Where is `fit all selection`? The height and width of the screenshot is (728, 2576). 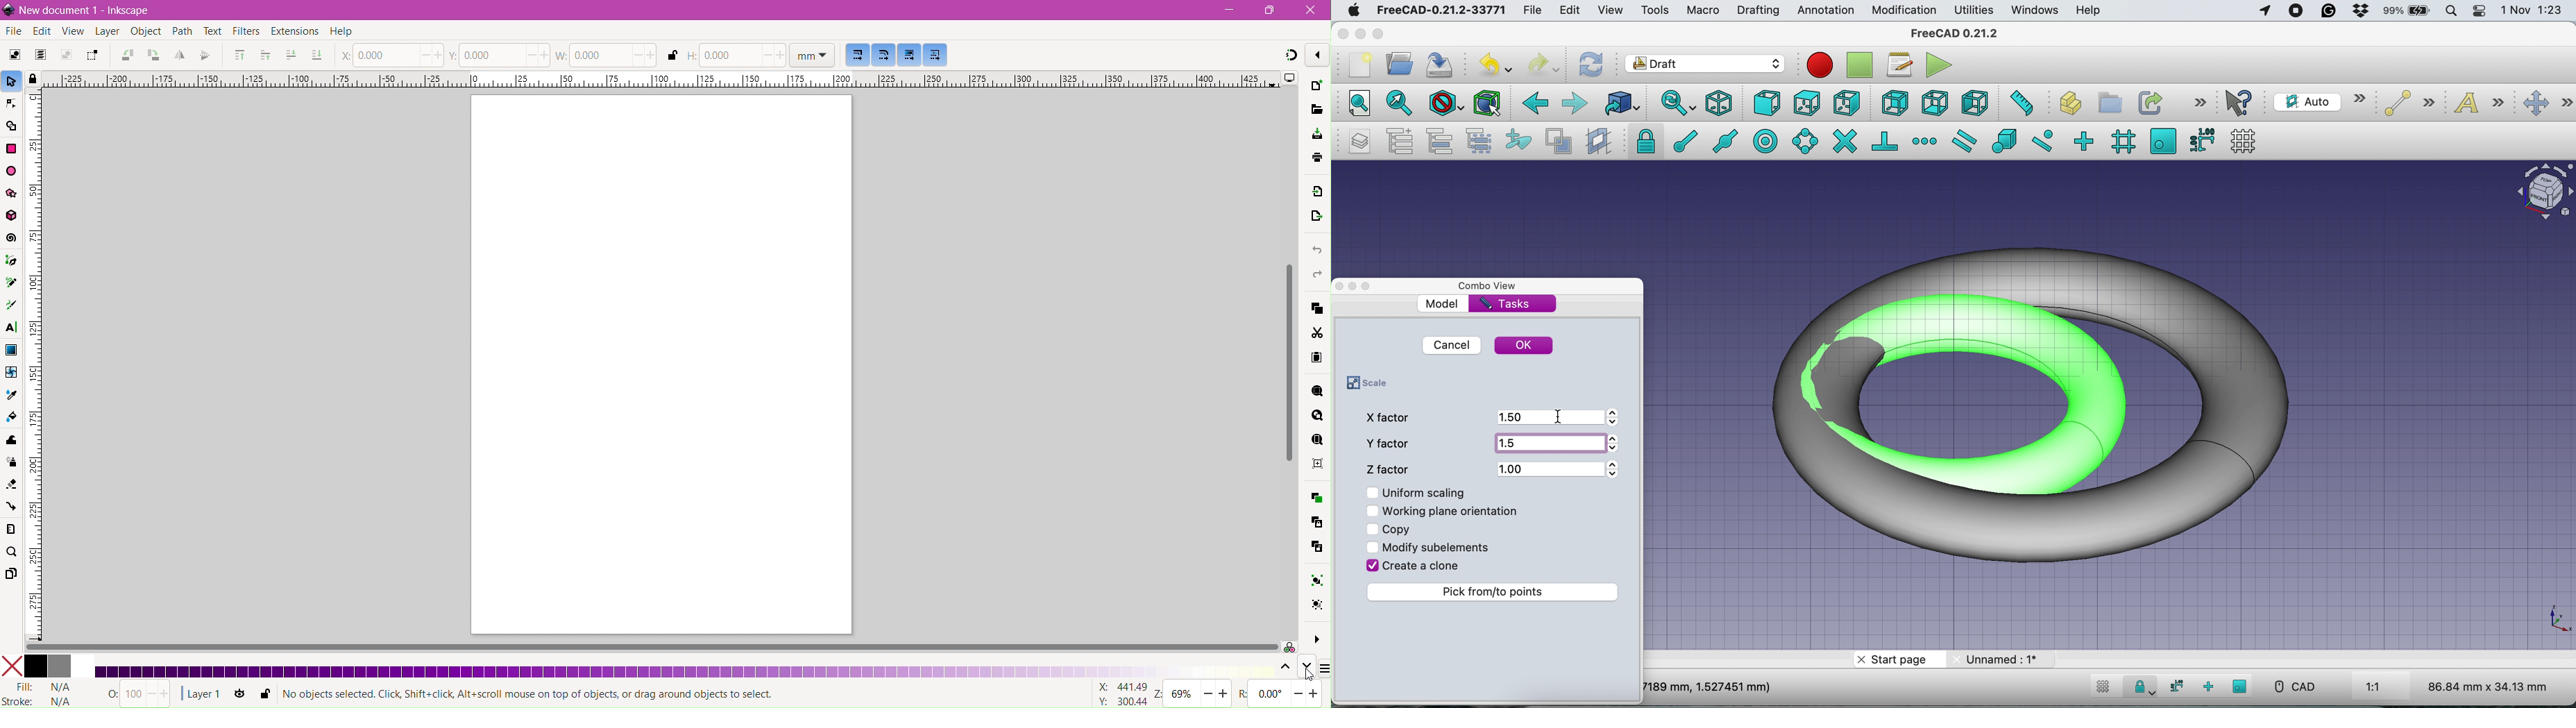 fit all selection is located at coordinates (1397, 104).